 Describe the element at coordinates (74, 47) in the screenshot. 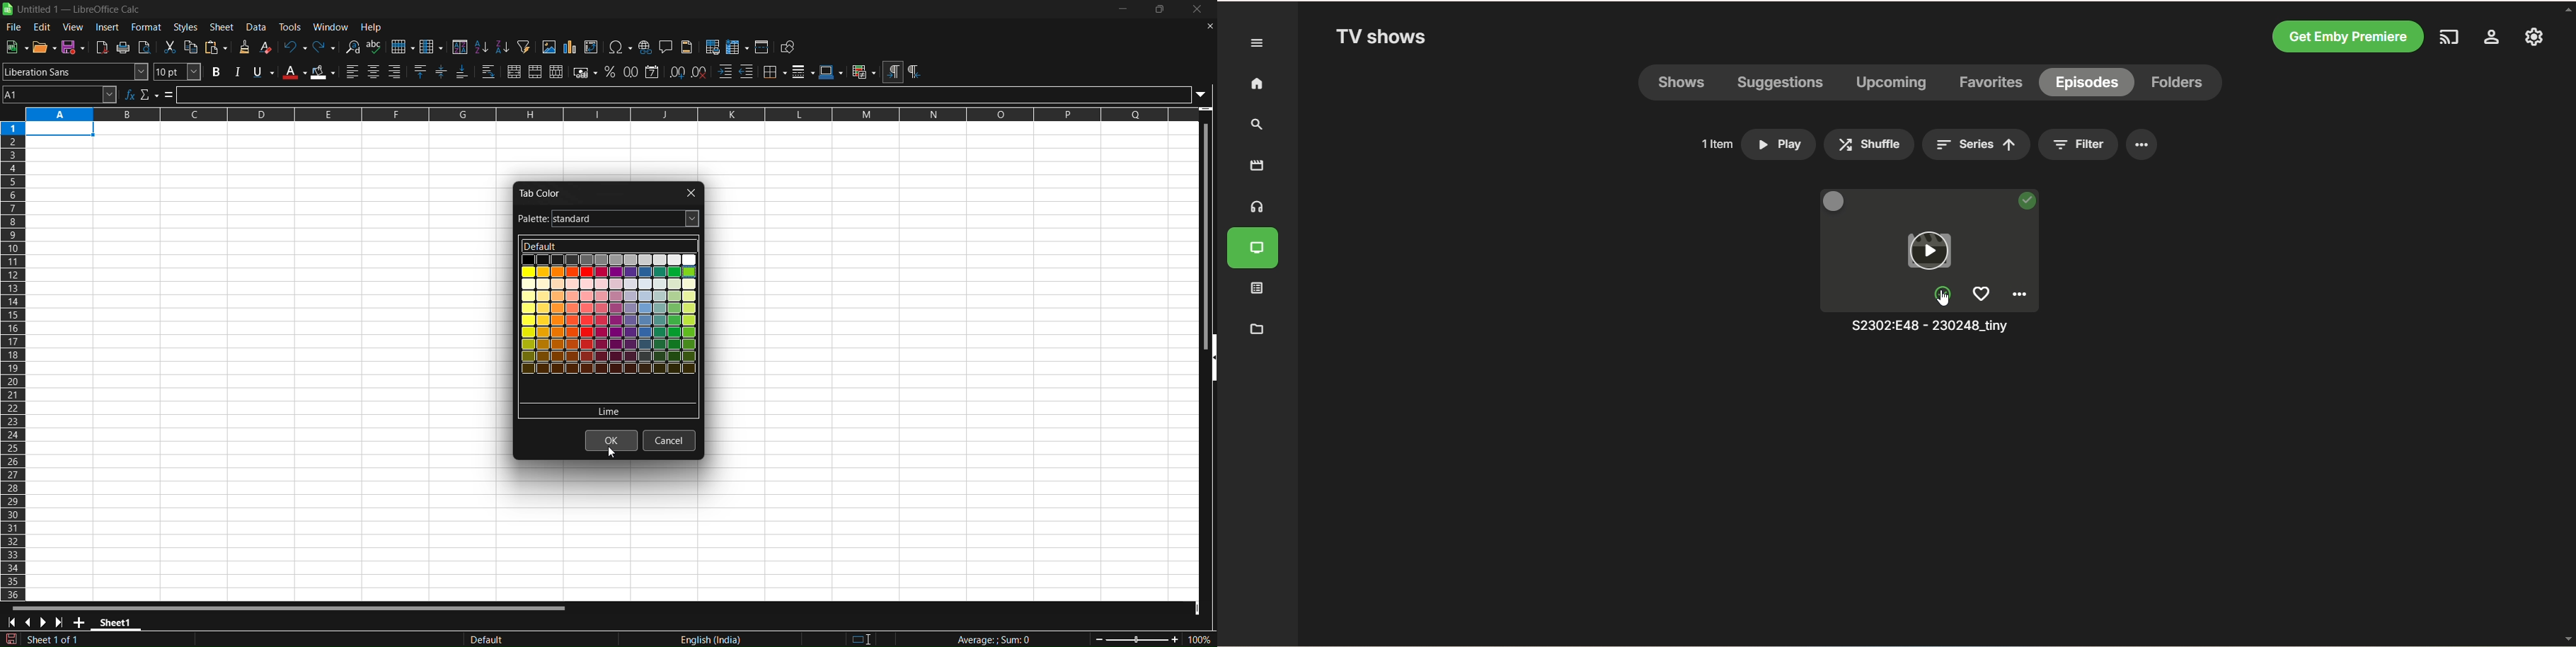

I see `save` at that location.